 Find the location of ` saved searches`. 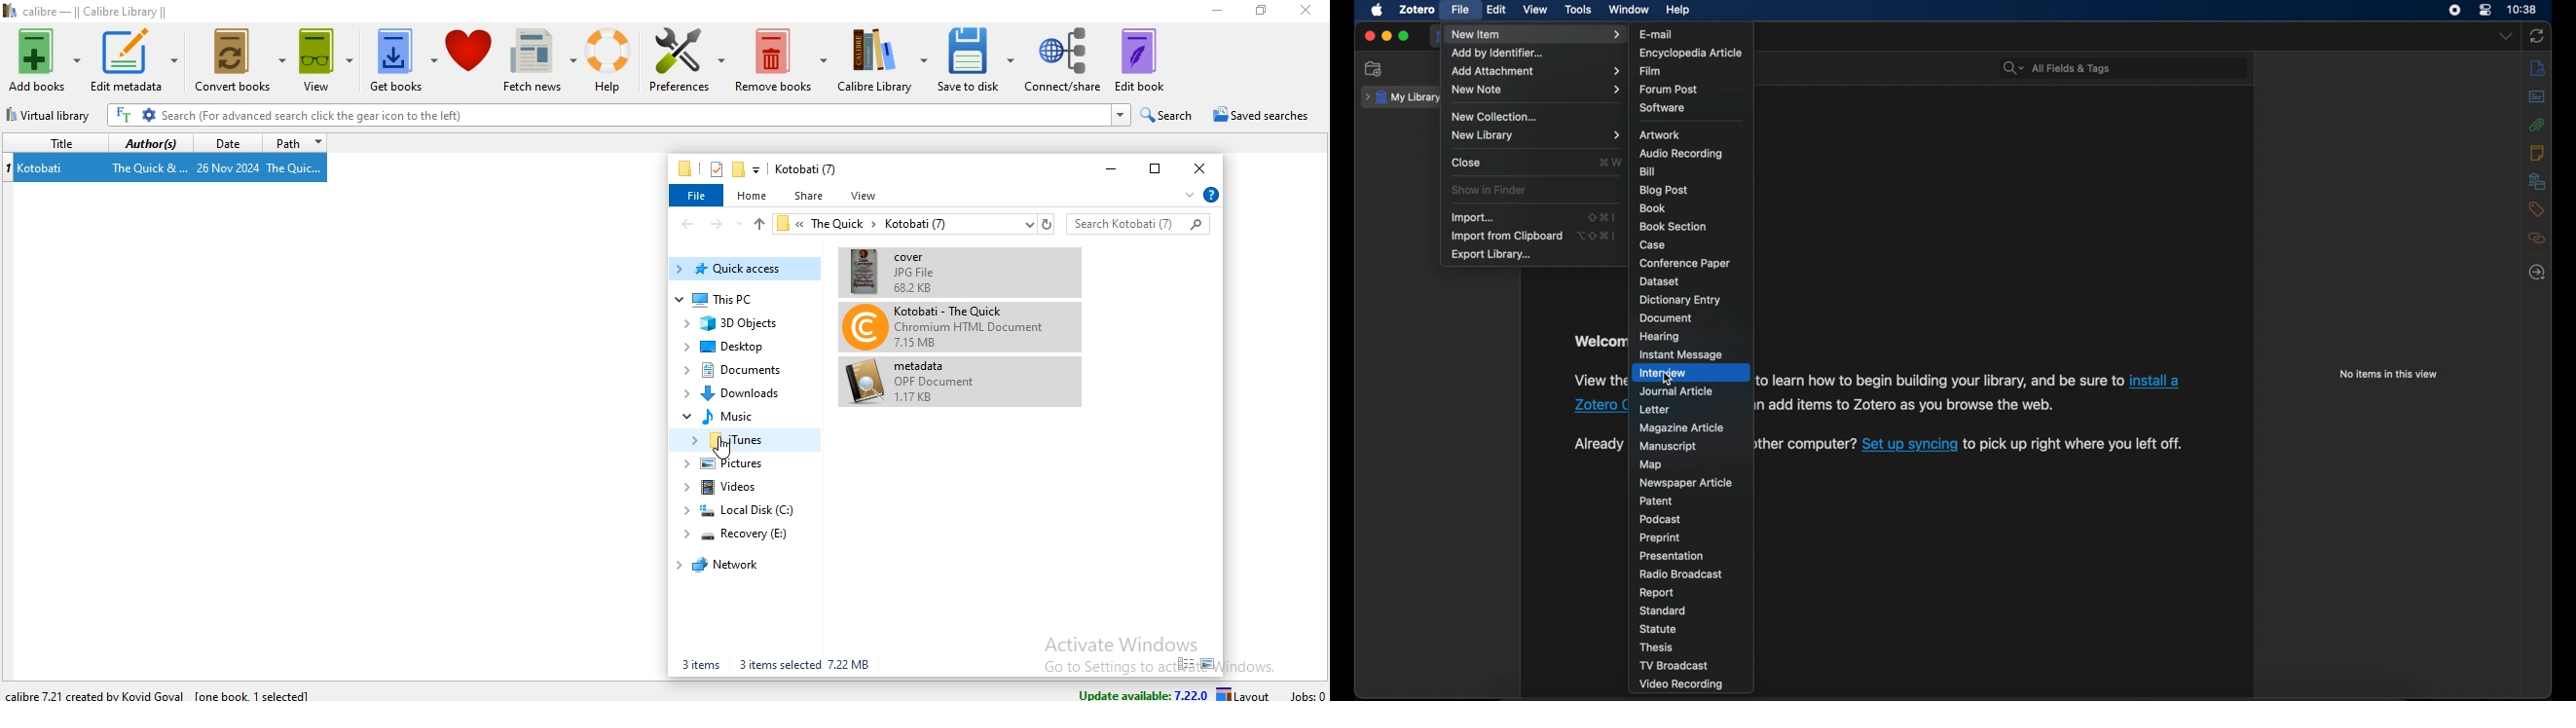

 saved searches is located at coordinates (1259, 115).